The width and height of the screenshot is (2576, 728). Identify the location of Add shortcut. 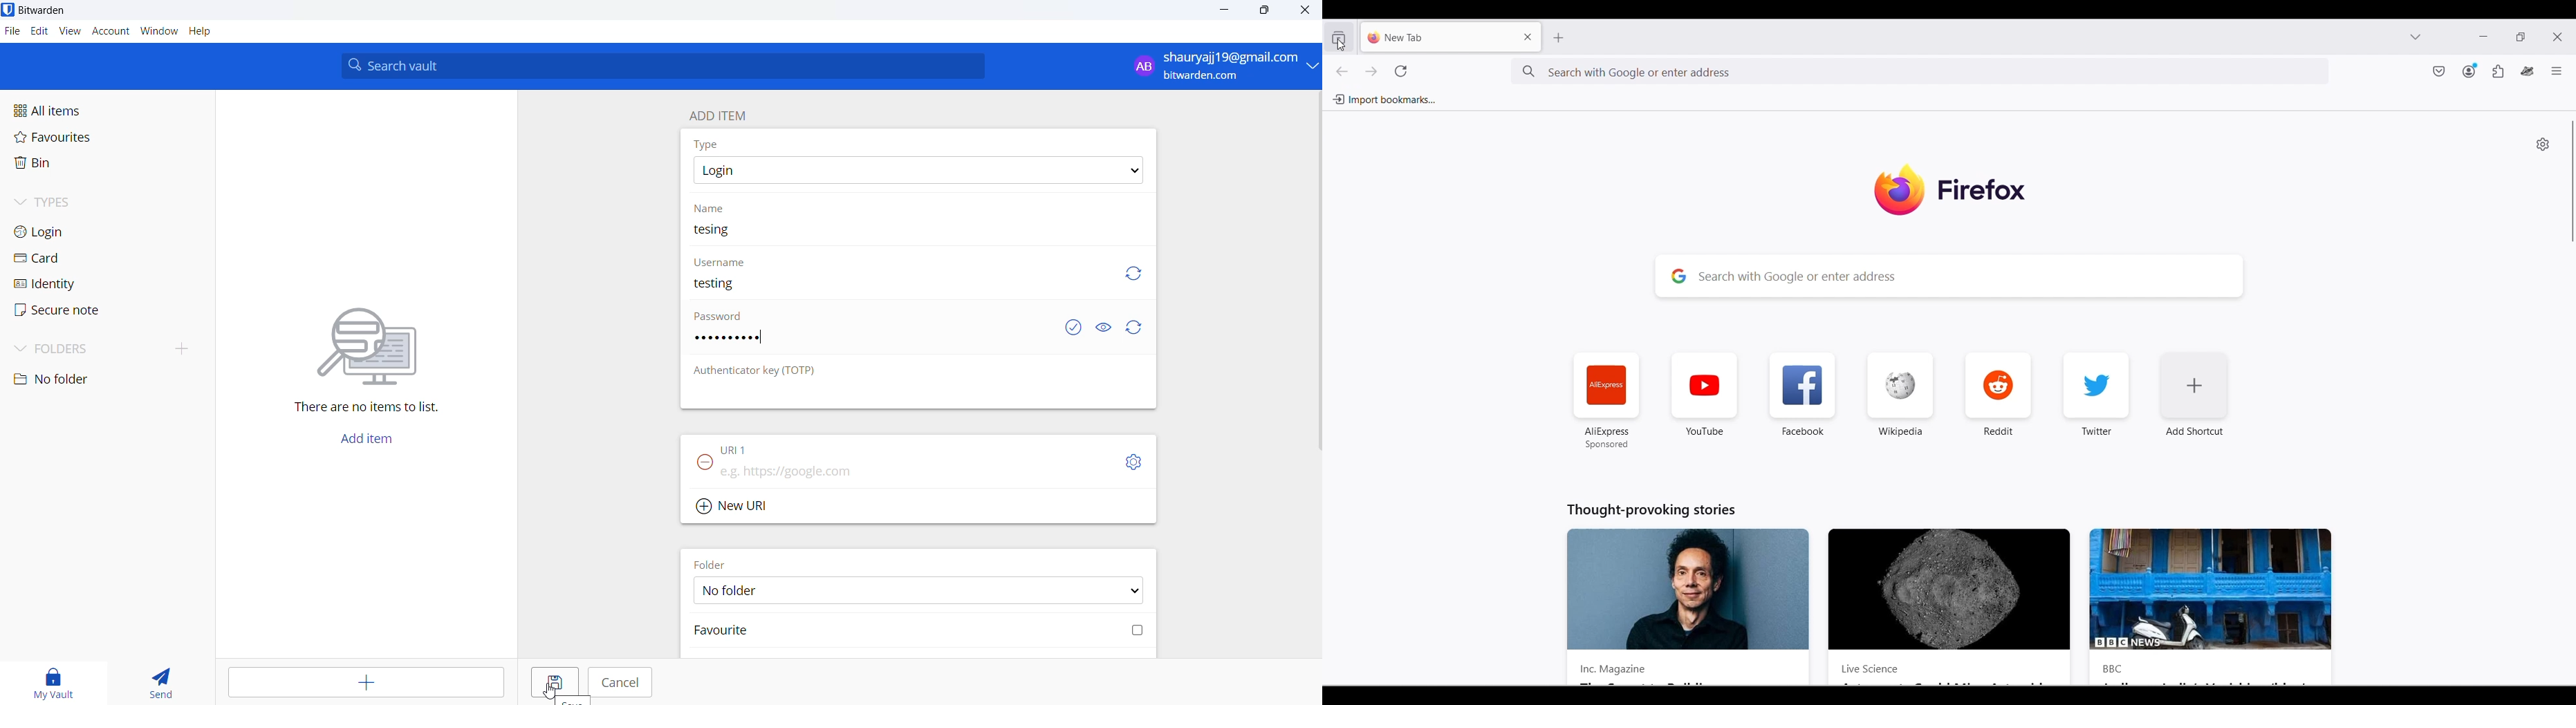
(2194, 394).